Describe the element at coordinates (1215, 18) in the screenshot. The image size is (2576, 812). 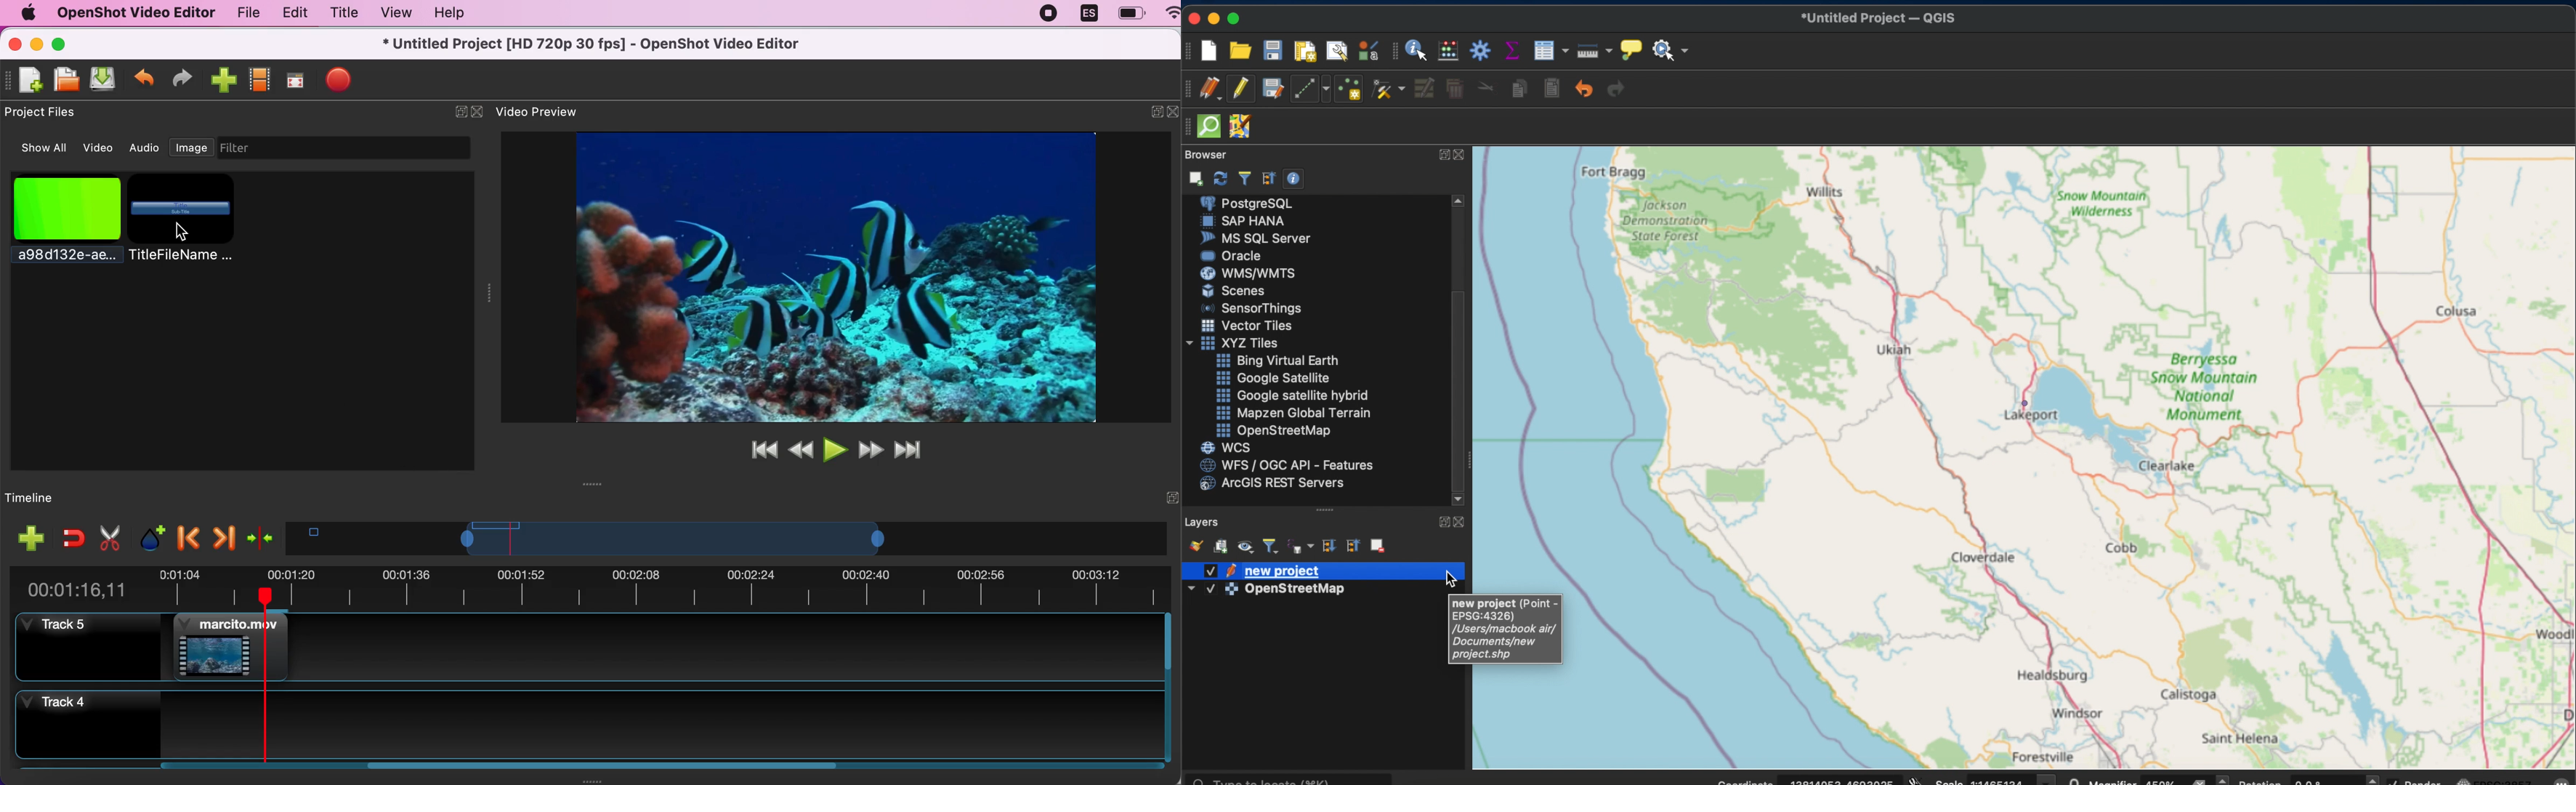
I see `minimize` at that location.